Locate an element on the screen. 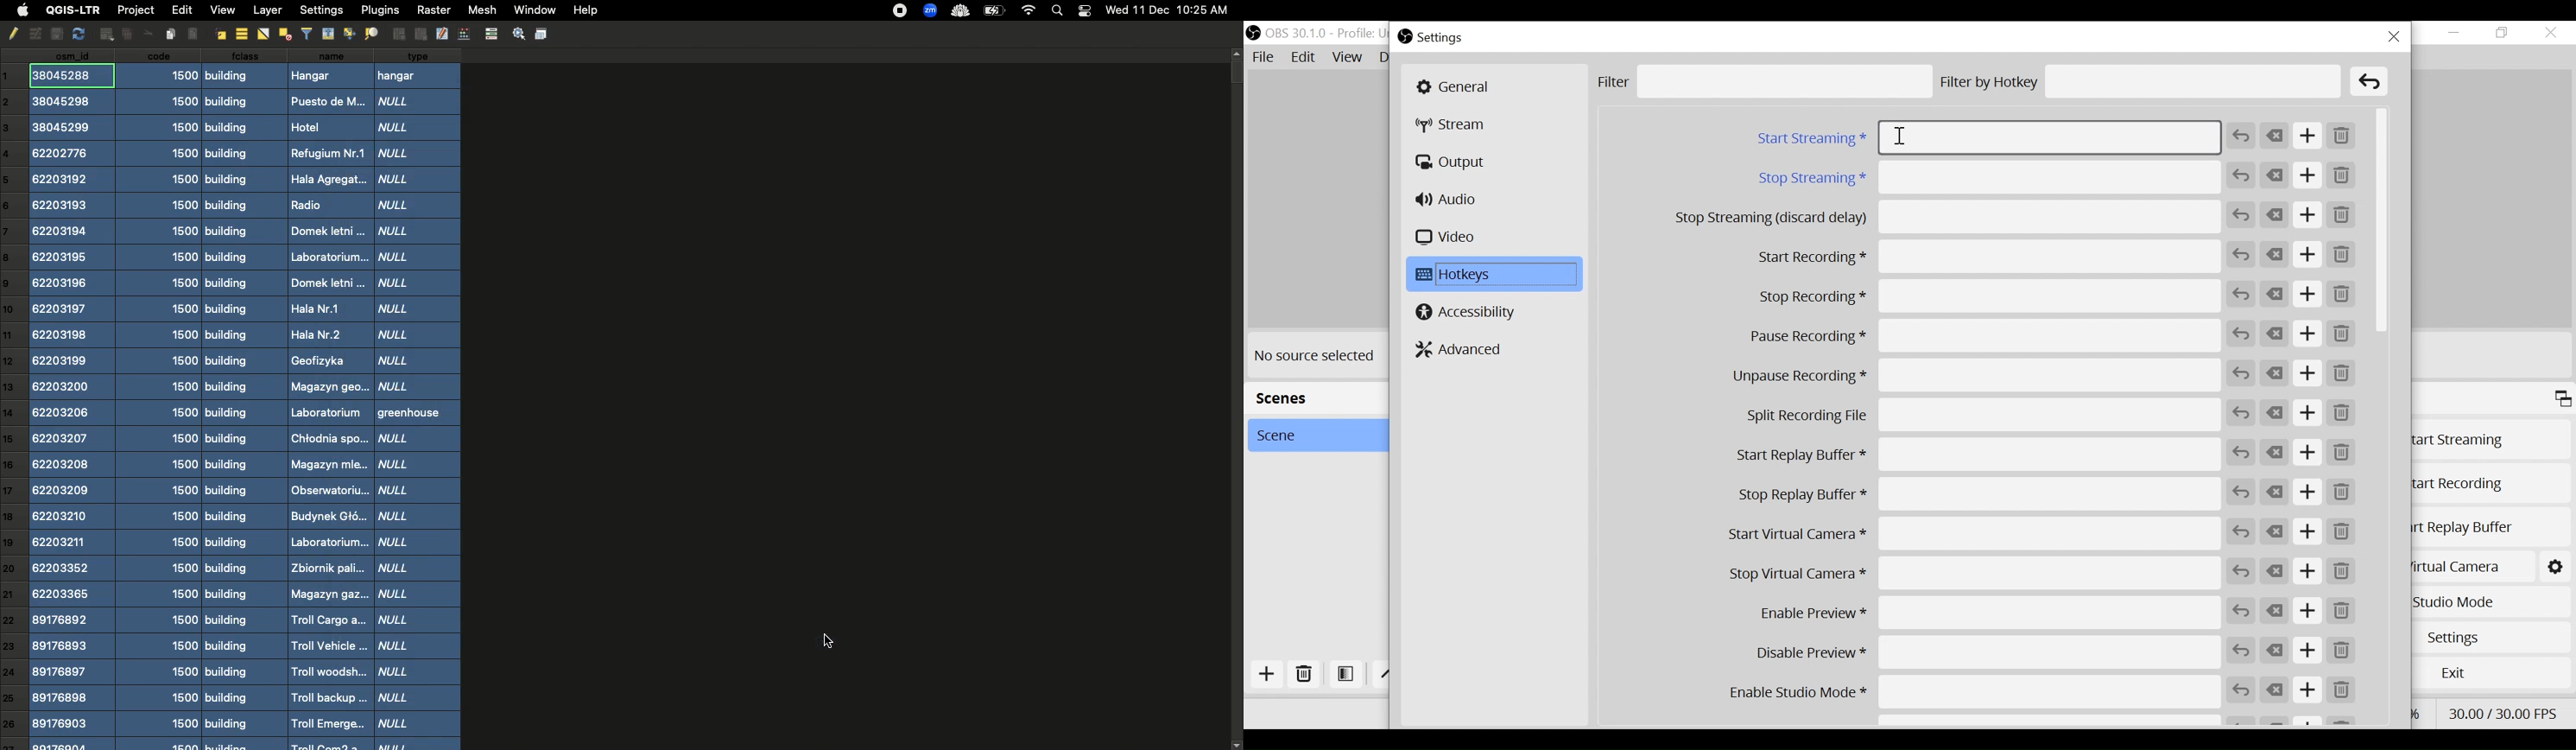 This screenshot has height=756, width=2576. Add is located at coordinates (2308, 137).